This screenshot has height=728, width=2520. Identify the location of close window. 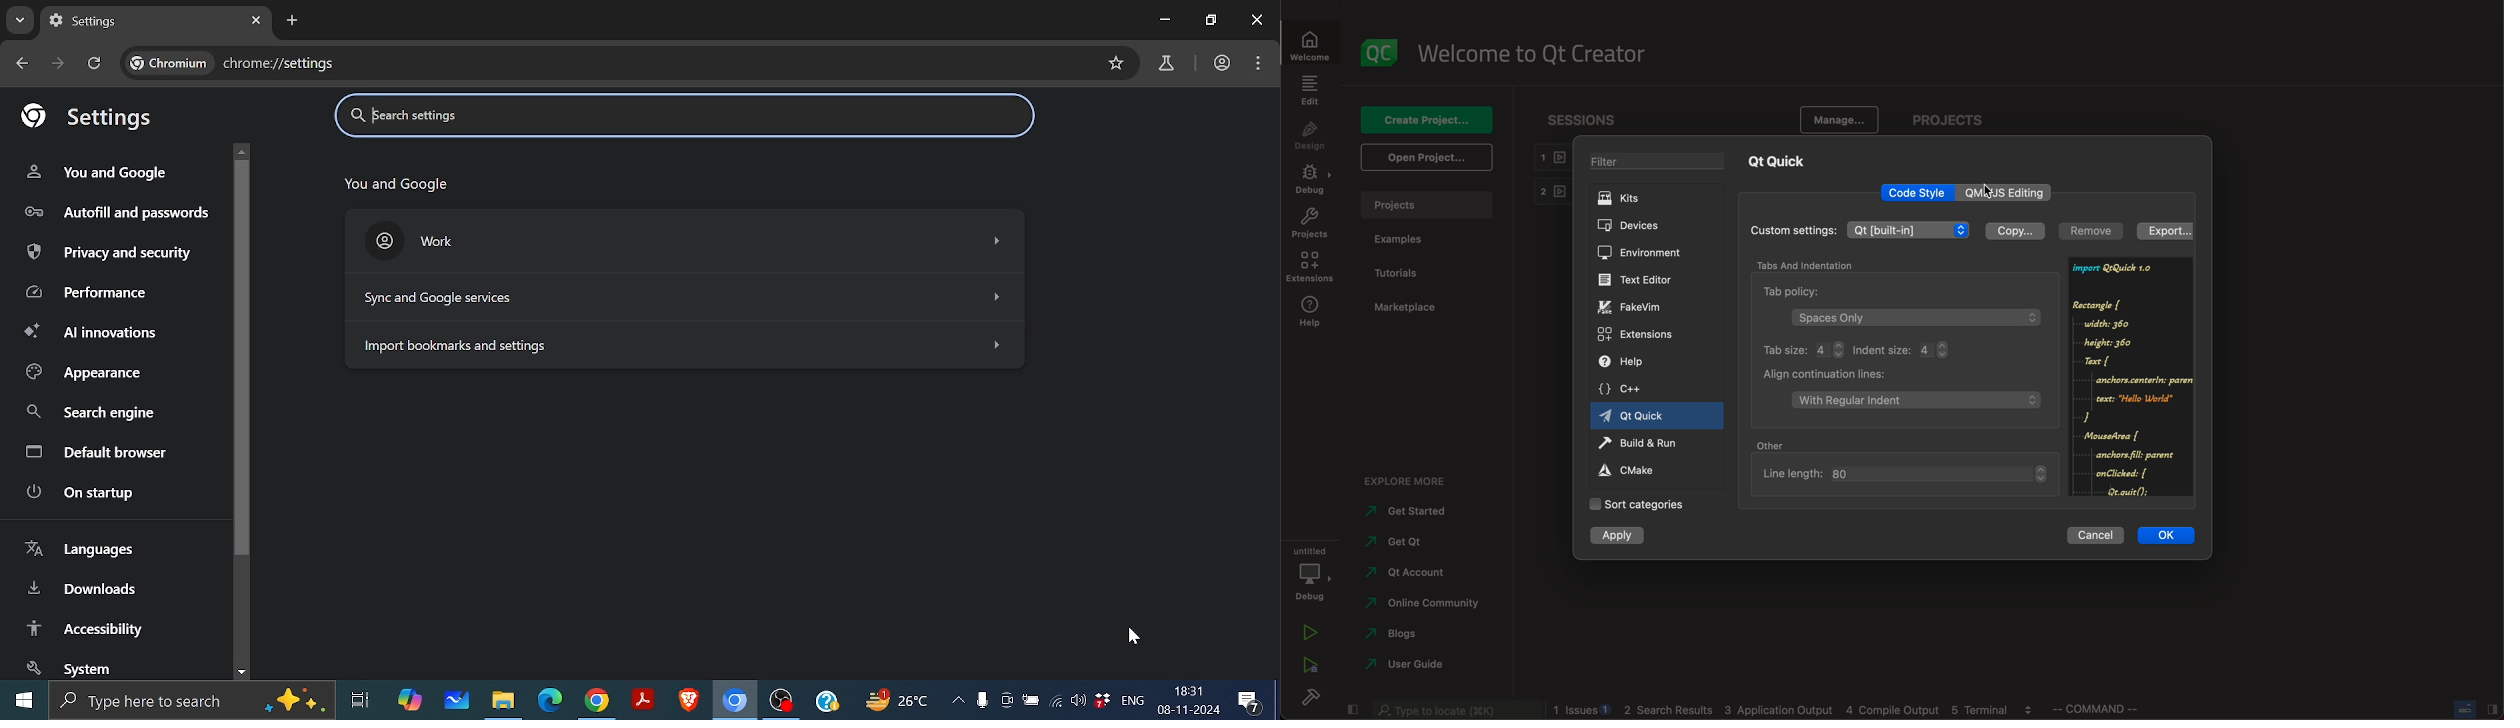
(1256, 19).